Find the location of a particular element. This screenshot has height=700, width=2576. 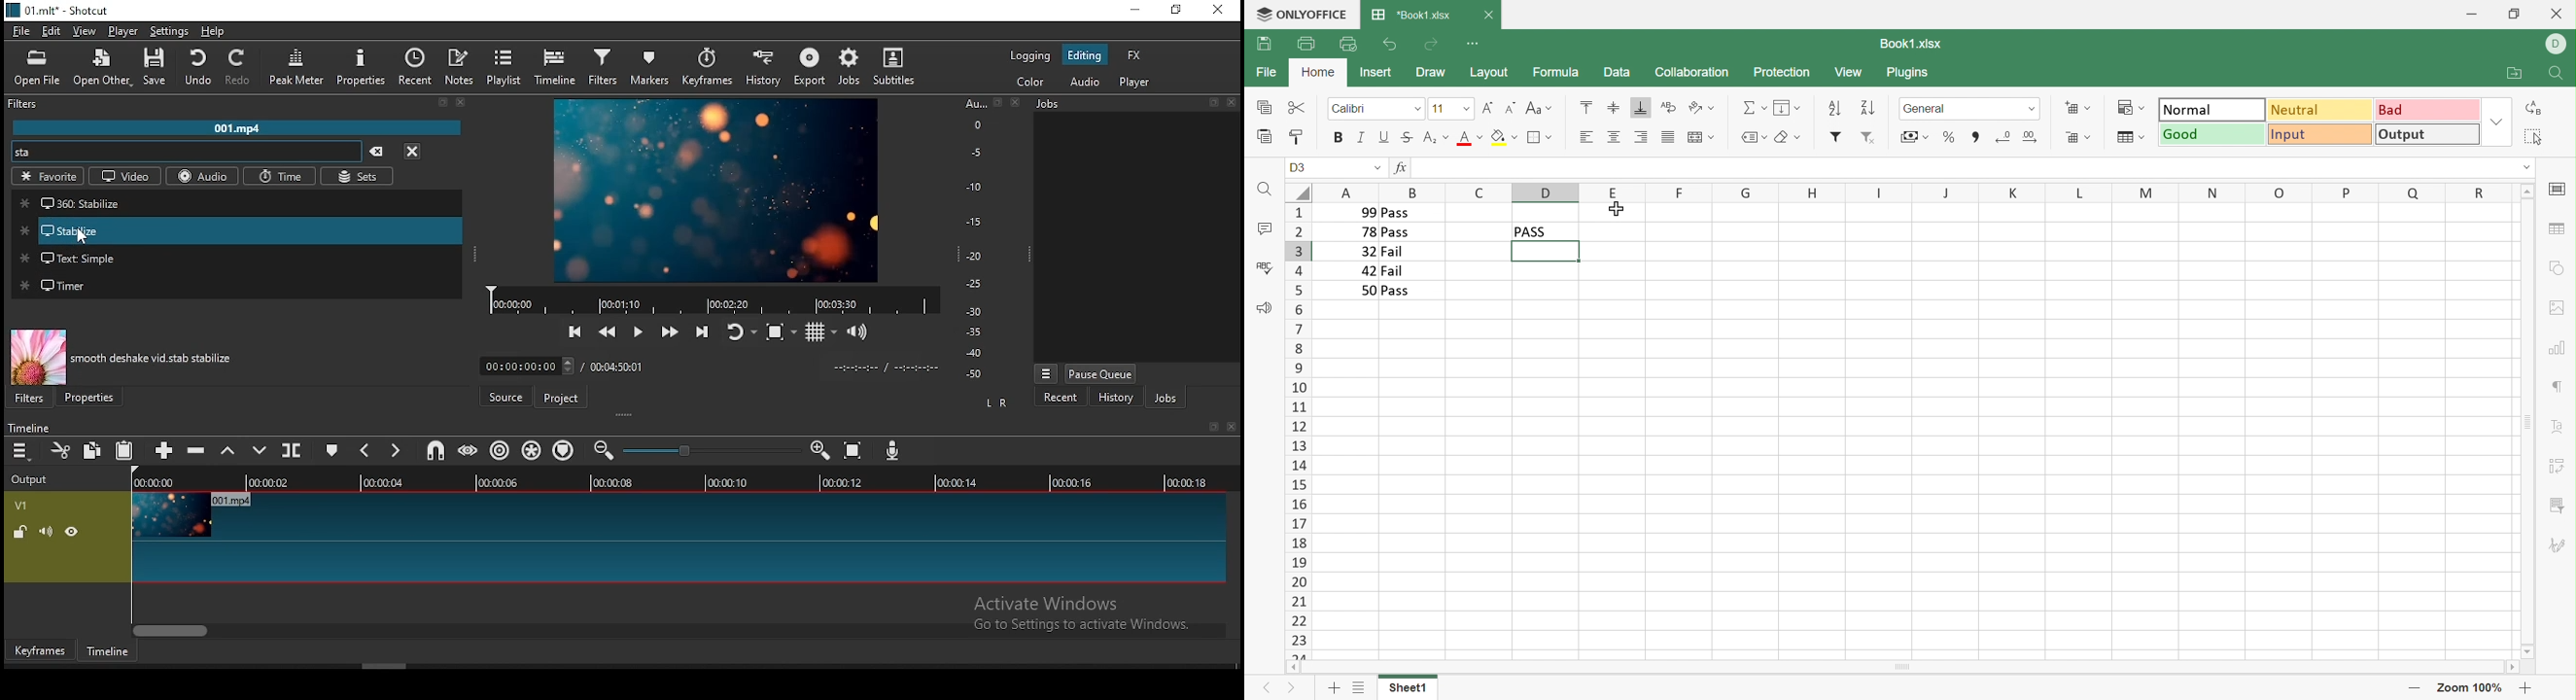

Zoom out is located at coordinates (2414, 690).